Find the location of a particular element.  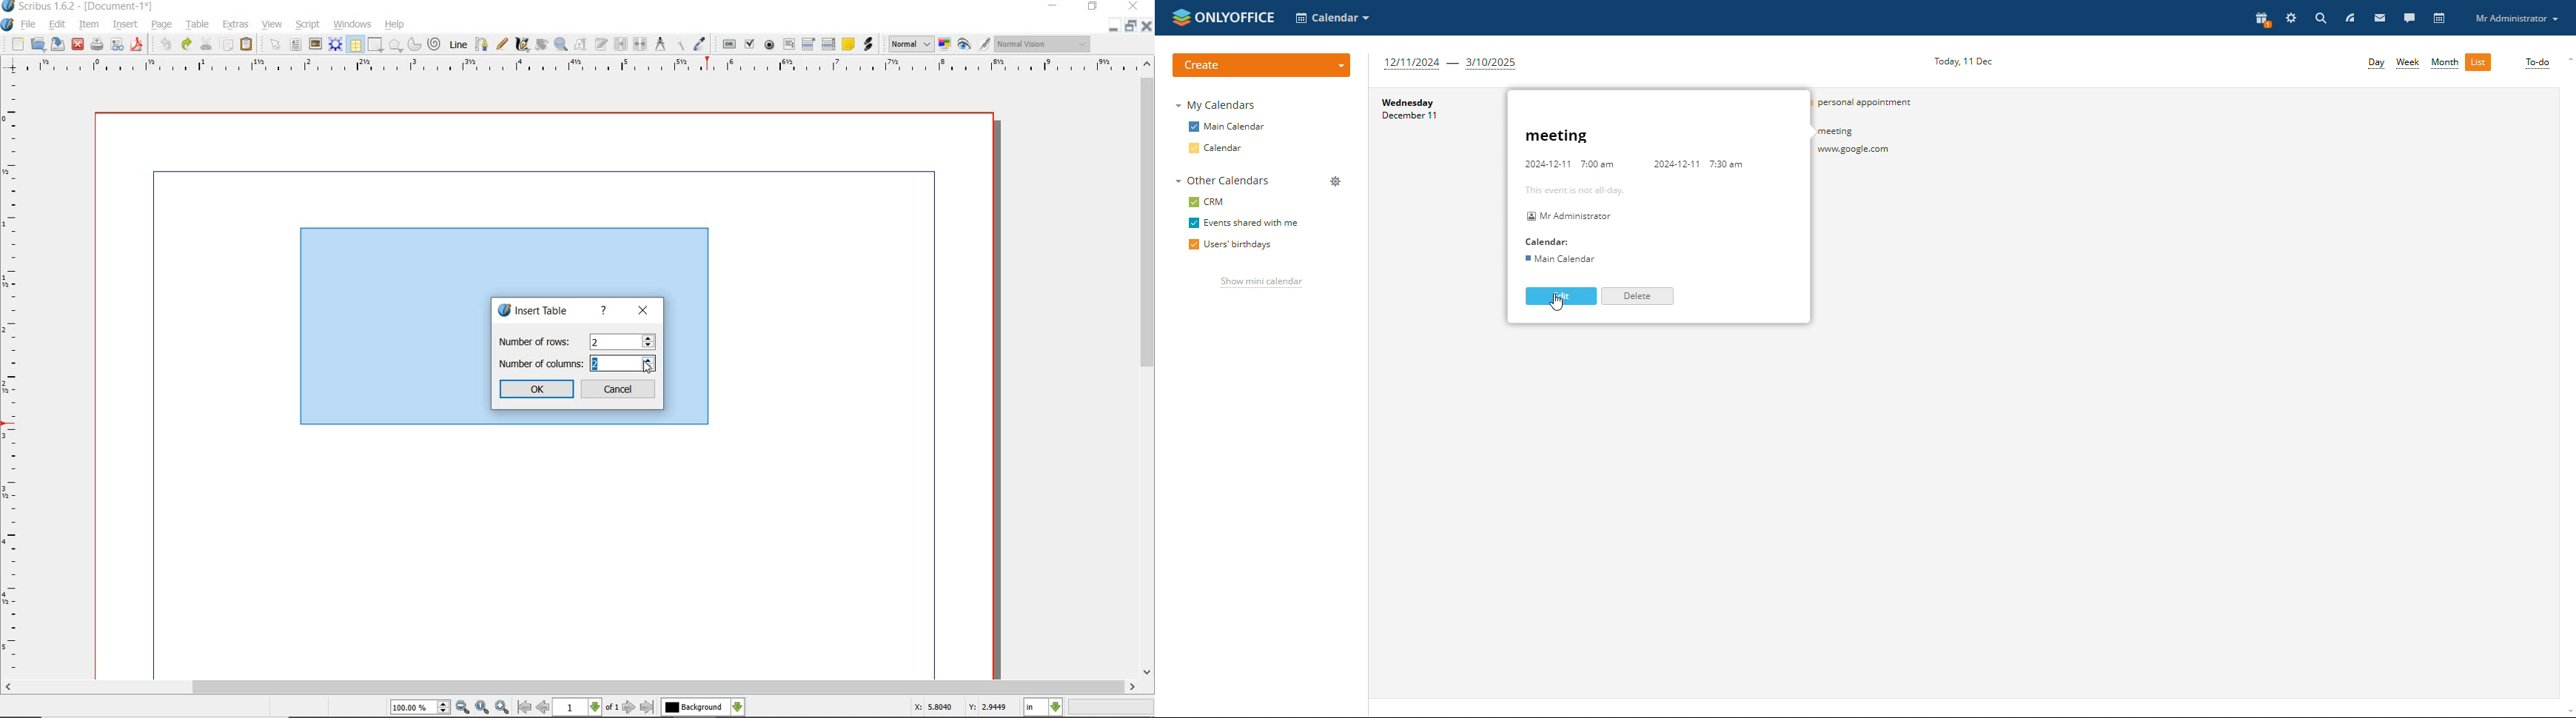

go to last page is located at coordinates (649, 707).